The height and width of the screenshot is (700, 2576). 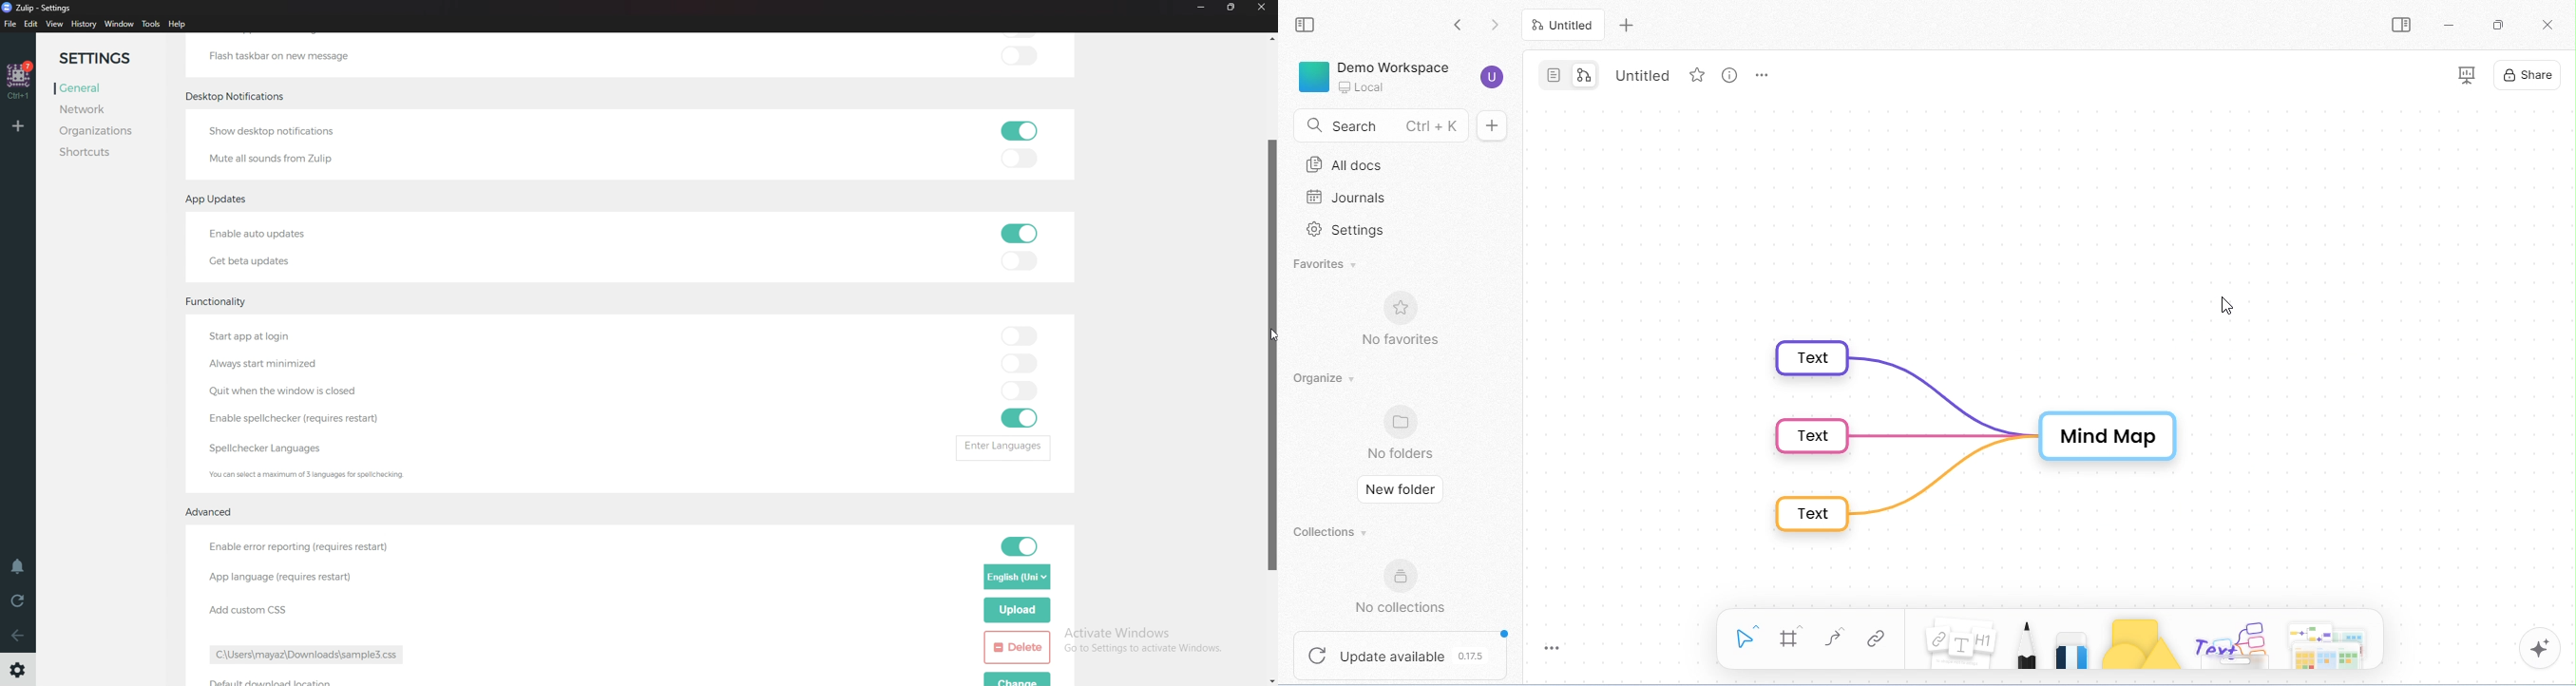 I want to click on Add organization, so click(x=17, y=126).